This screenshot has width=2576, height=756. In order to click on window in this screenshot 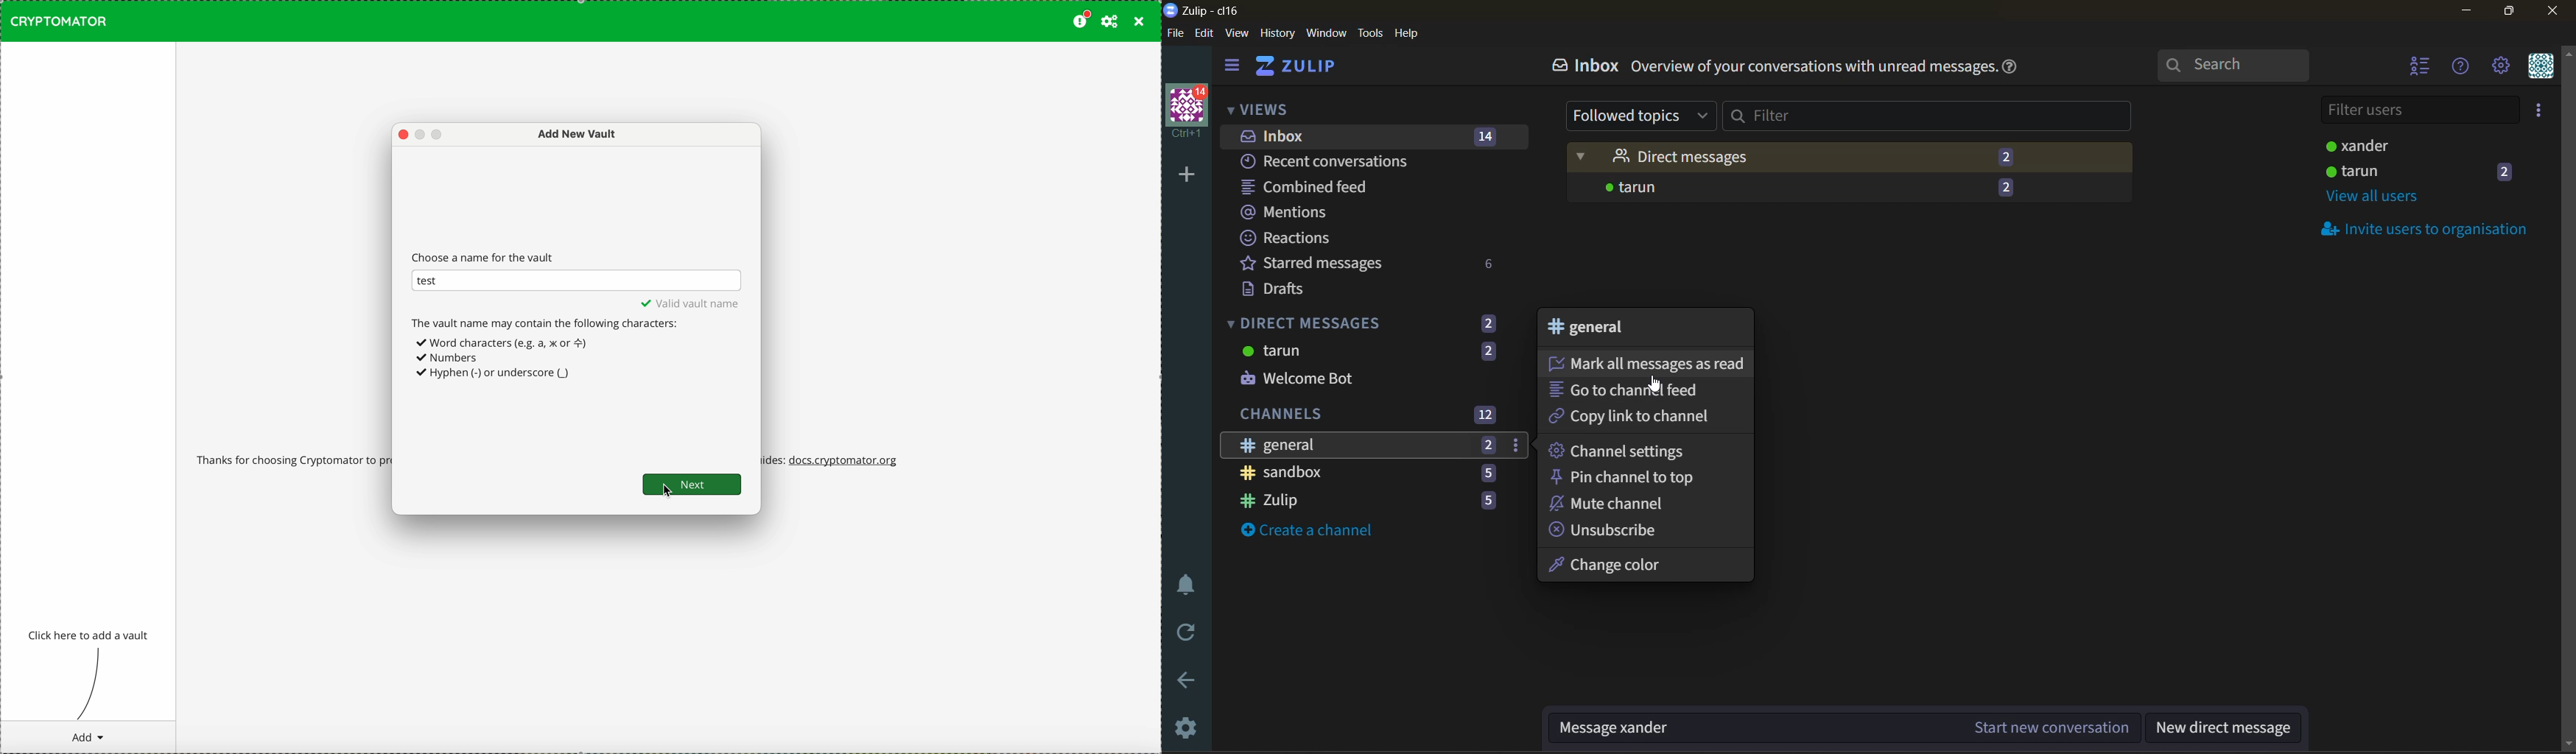, I will do `click(1327, 35)`.